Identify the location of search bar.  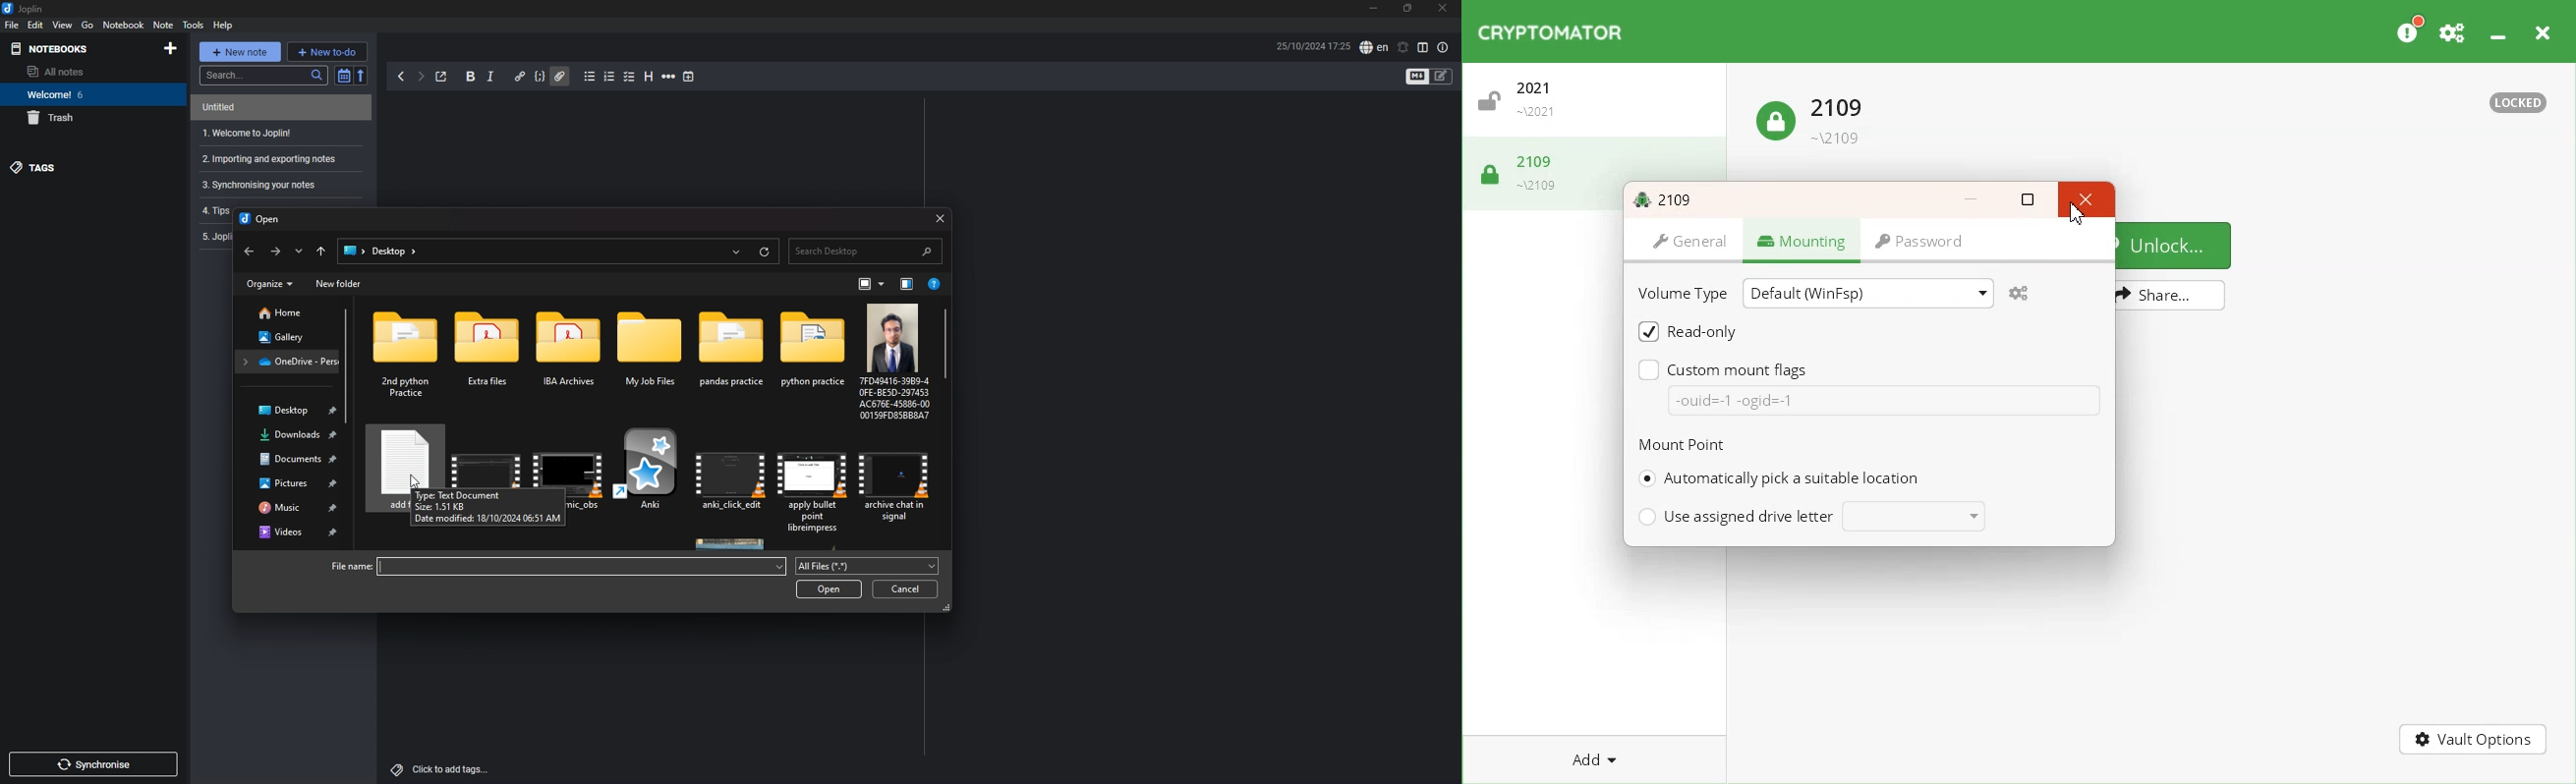
(865, 250).